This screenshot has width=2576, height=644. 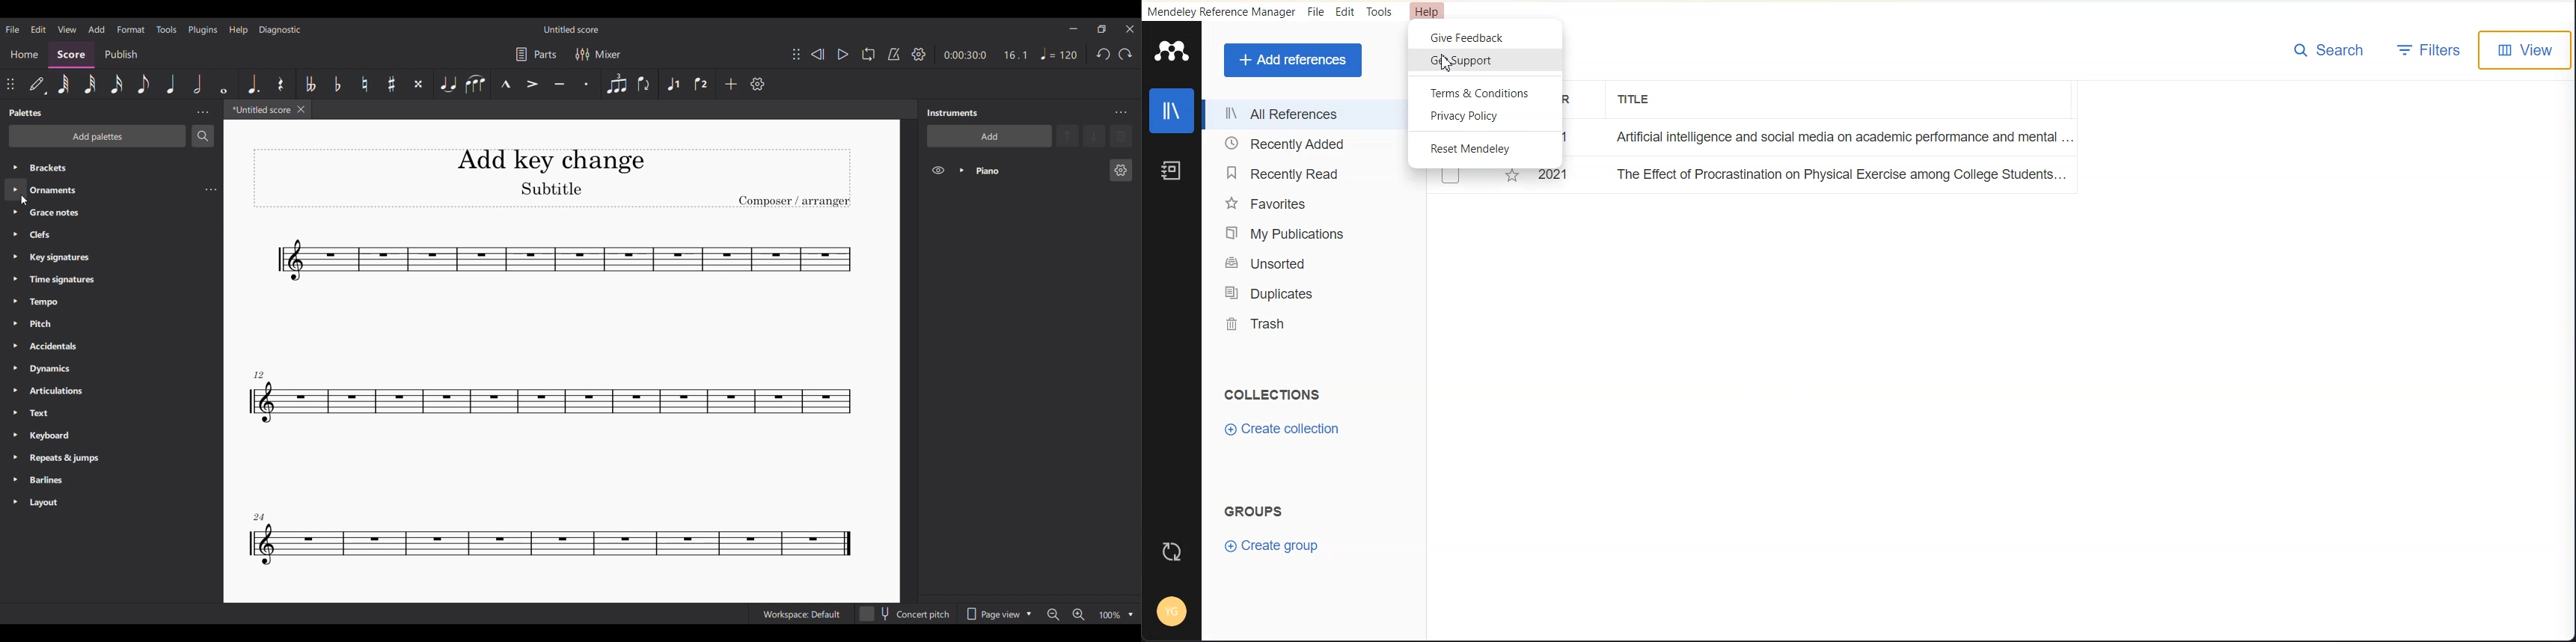 I want to click on Library, so click(x=1172, y=111).